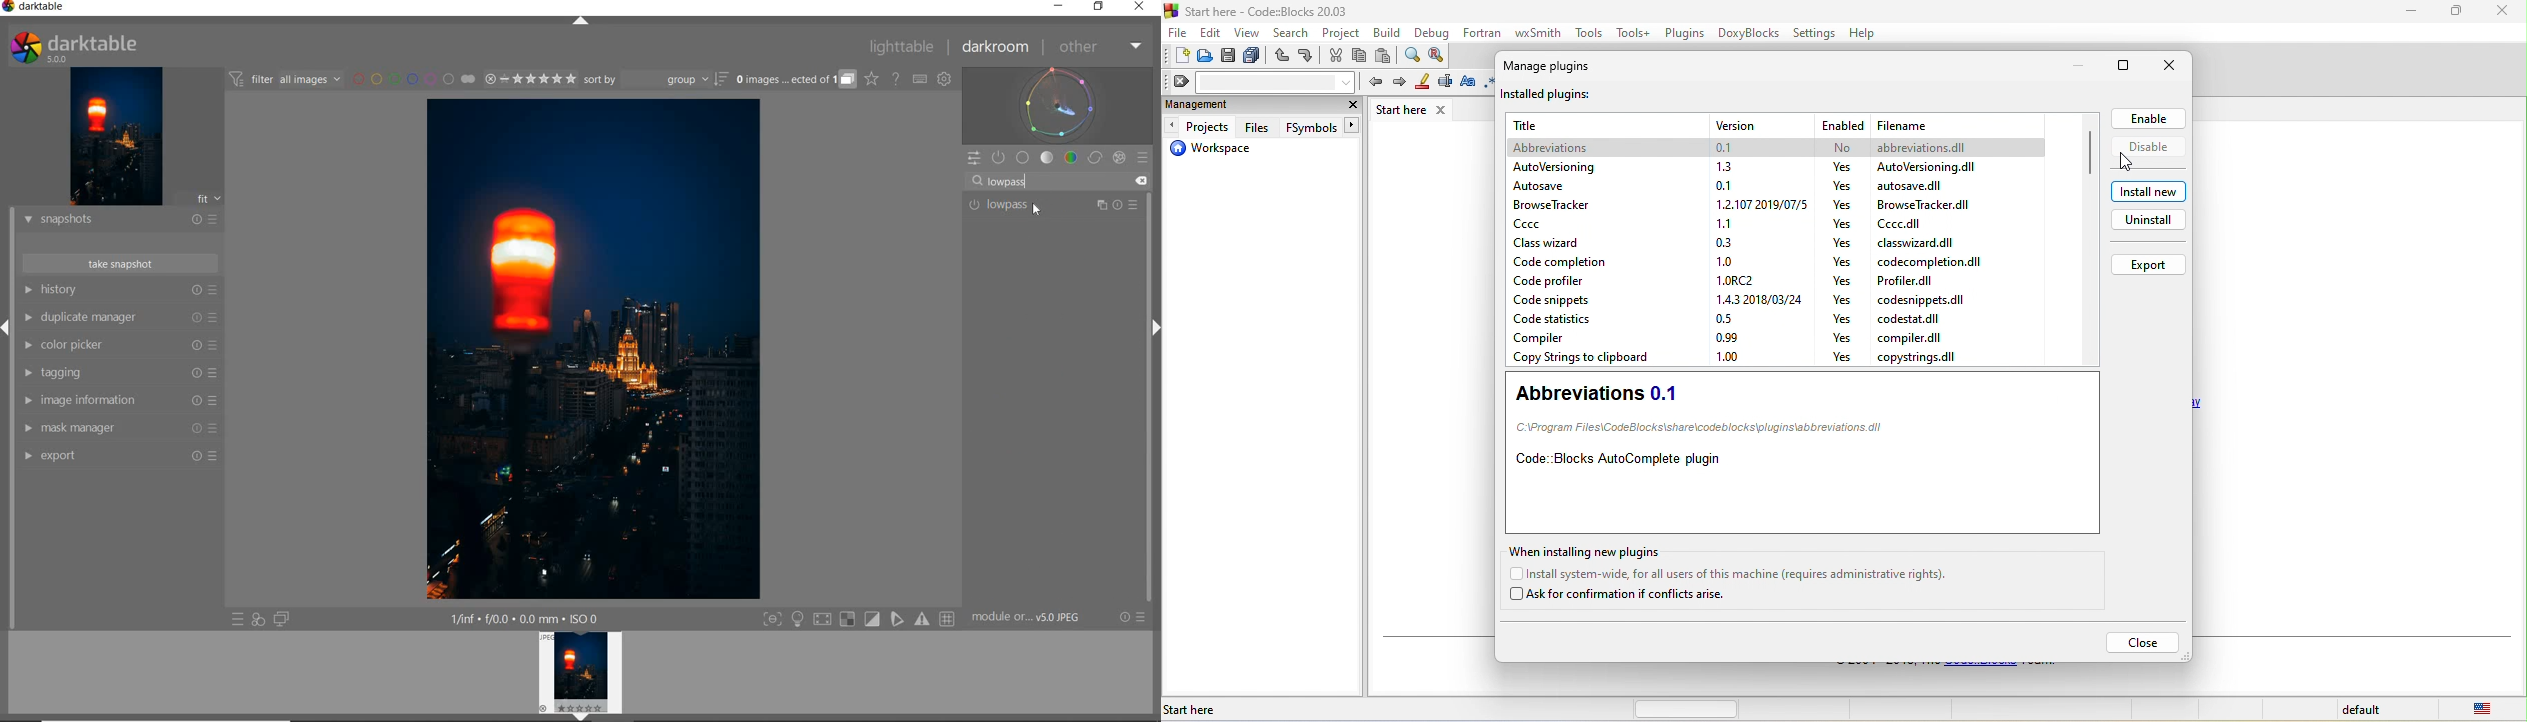  I want to click on ask for confirmation if conflicts arise, so click(1622, 596).